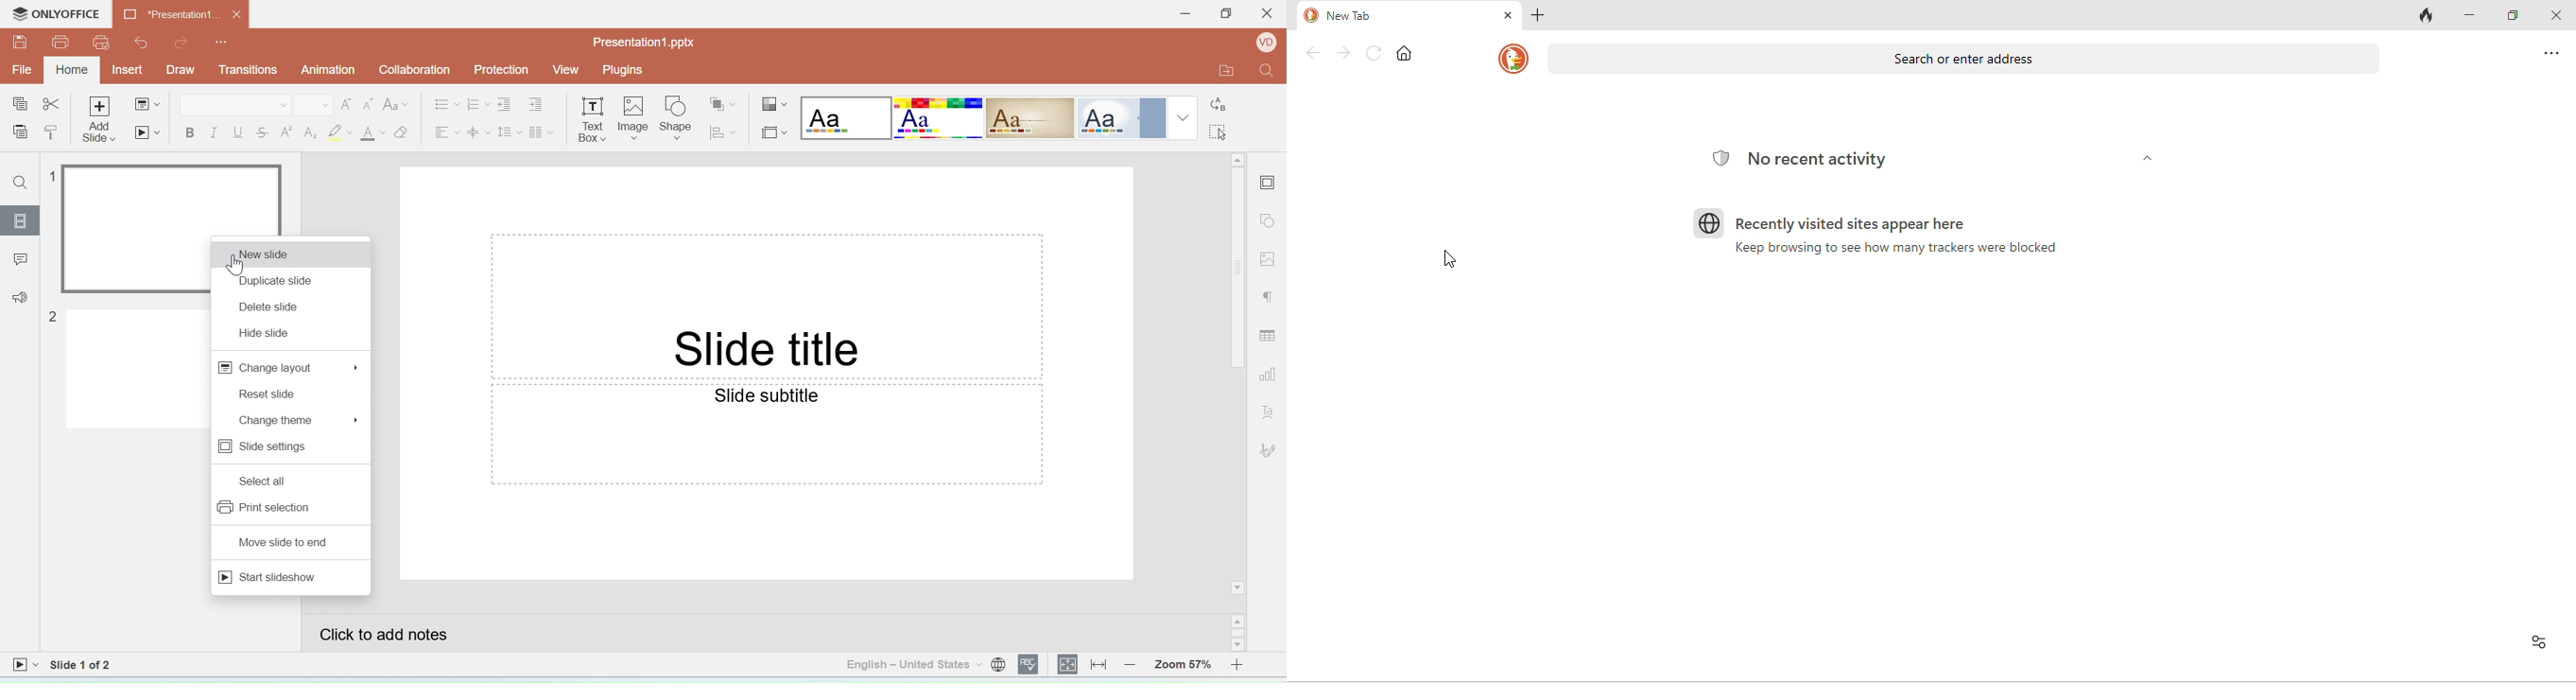 This screenshot has width=2576, height=700. I want to click on Zoom, so click(1183, 662).